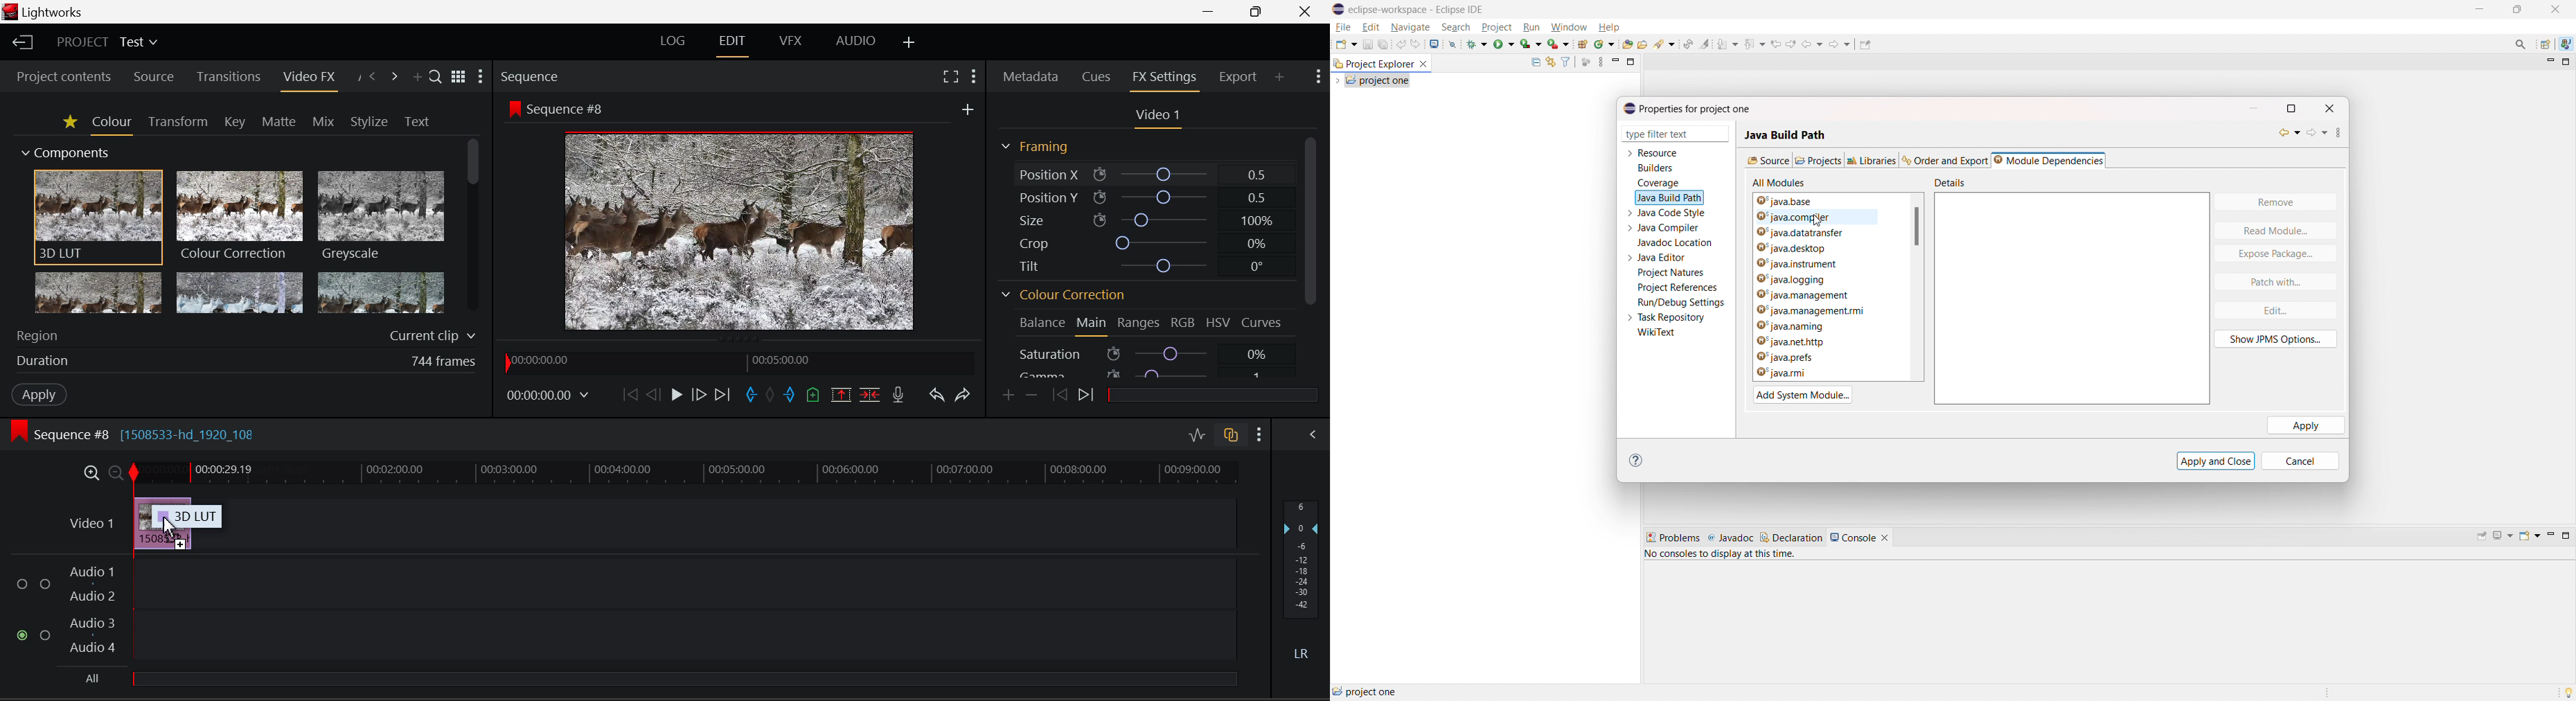 The image size is (2576, 728). What do you see at coordinates (324, 119) in the screenshot?
I see `Mix` at bounding box center [324, 119].